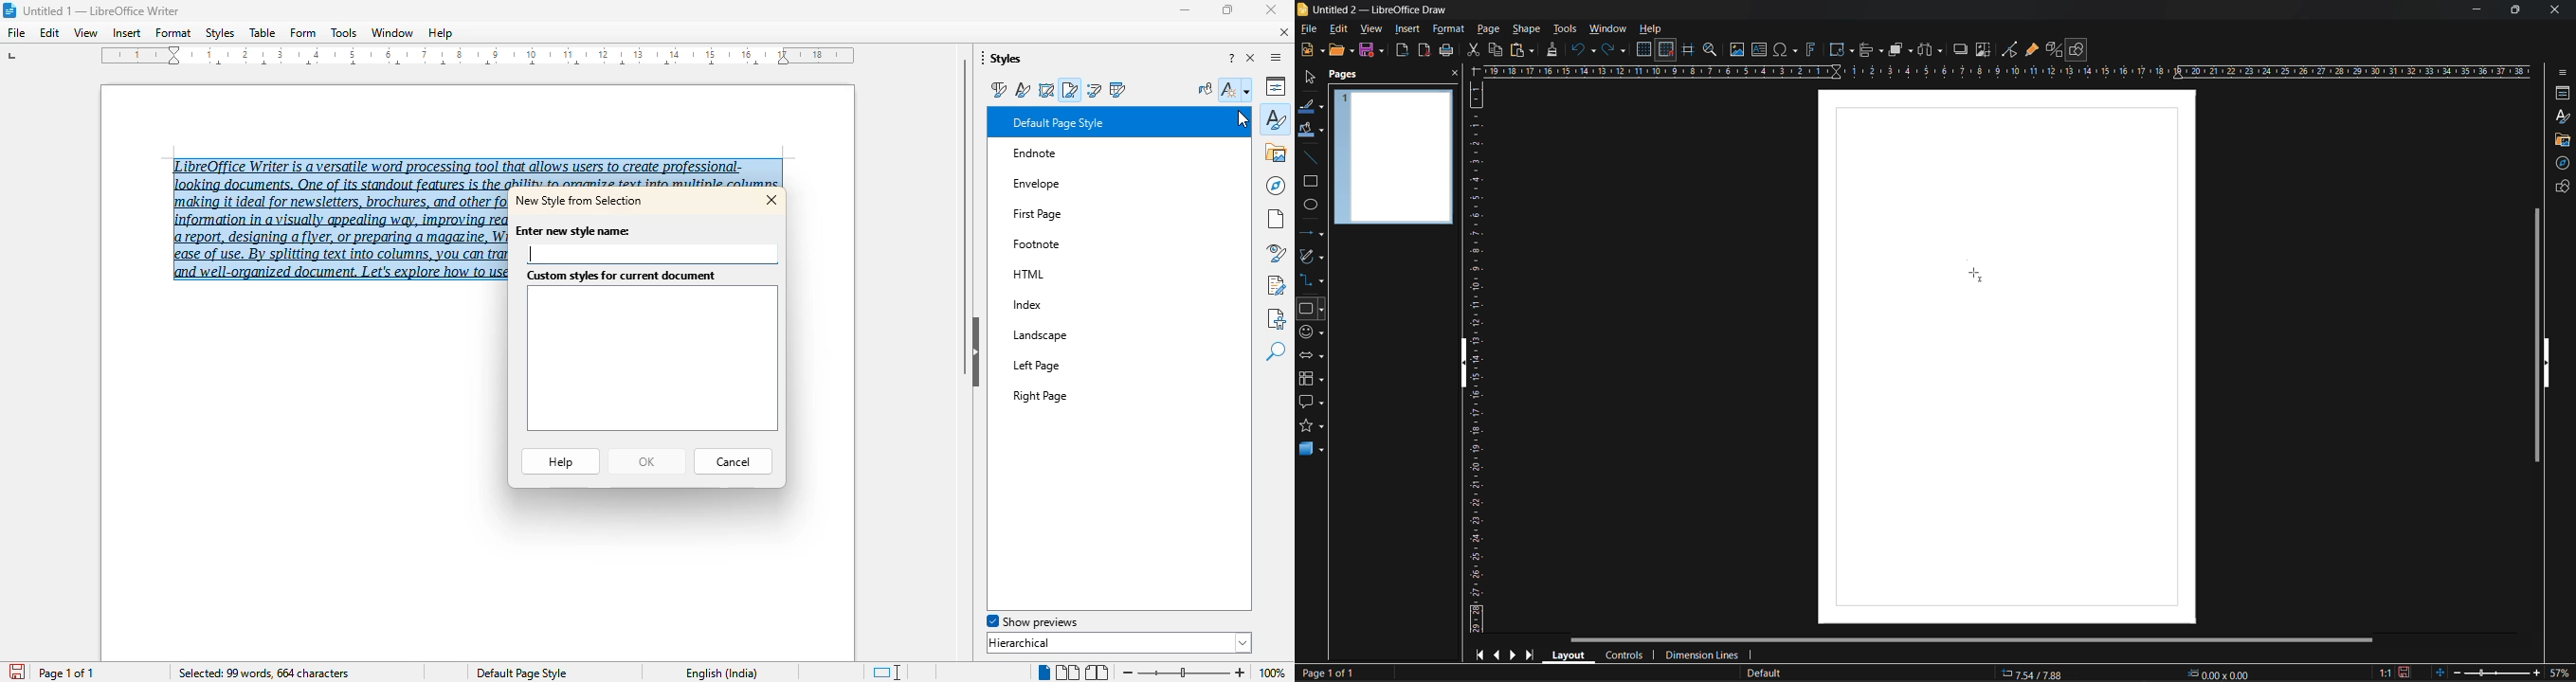  I want to click on typing, so click(532, 254).